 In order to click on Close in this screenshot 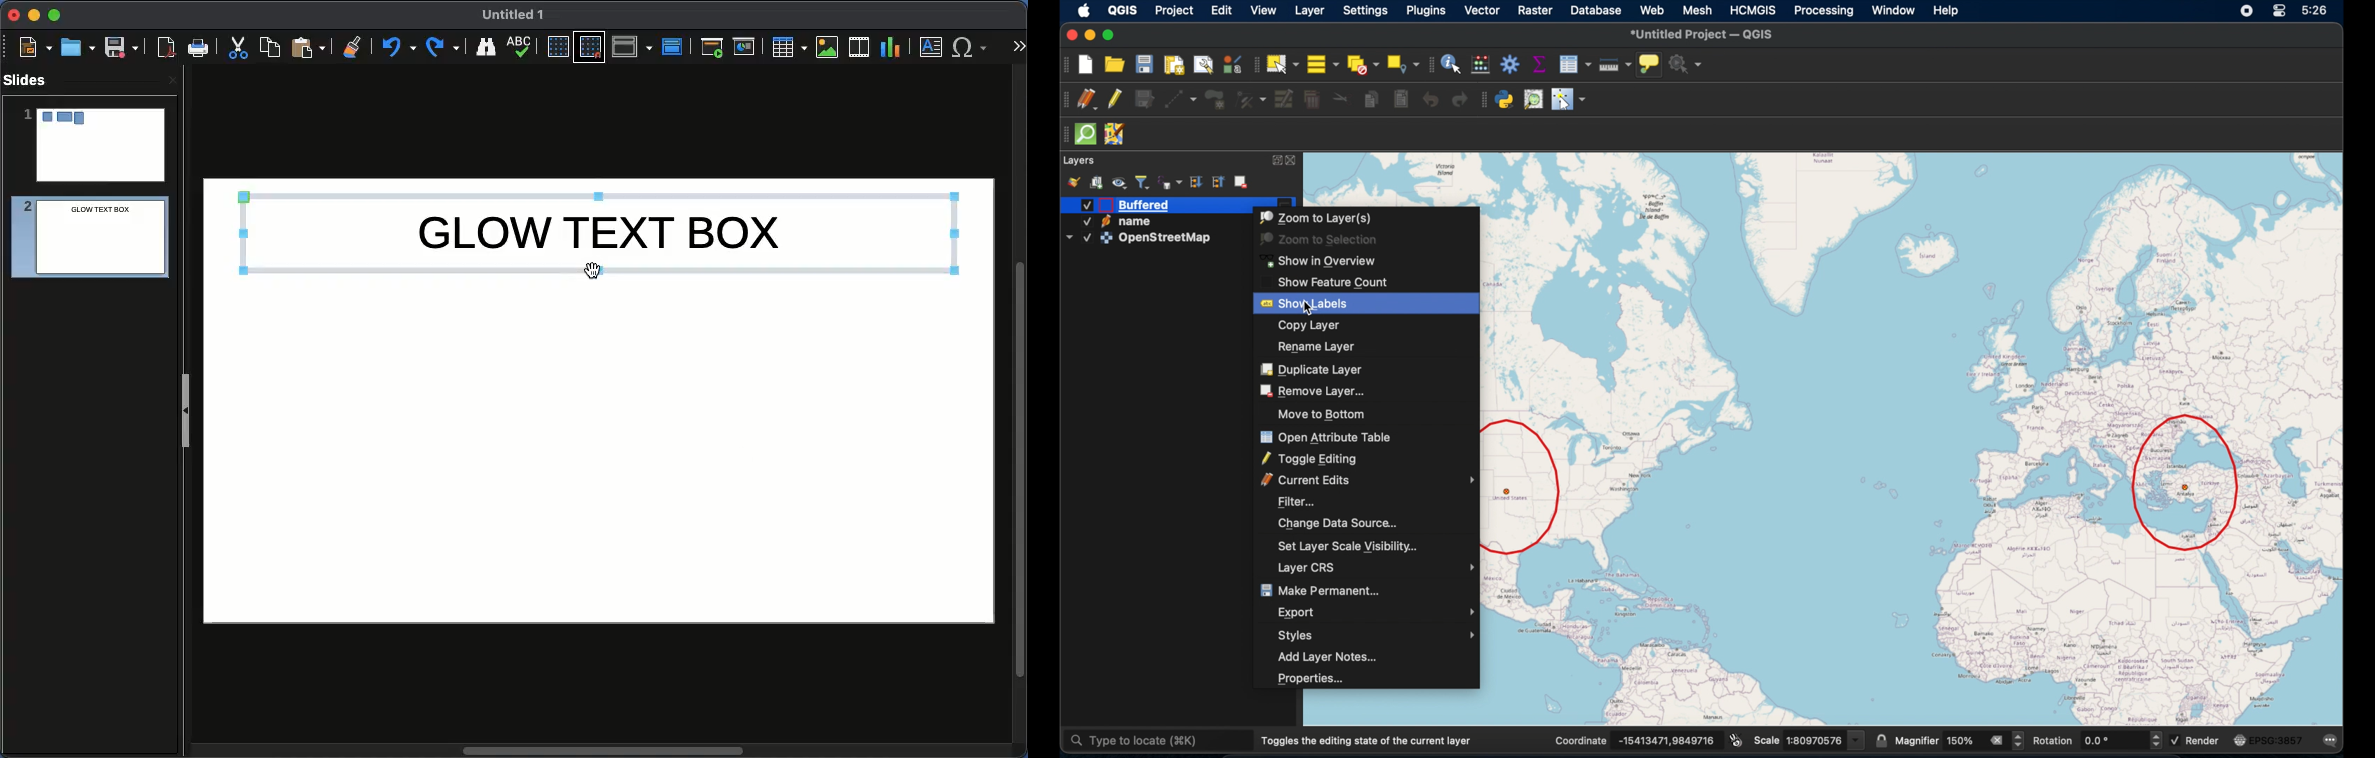, I will do `click(15, 15)`.